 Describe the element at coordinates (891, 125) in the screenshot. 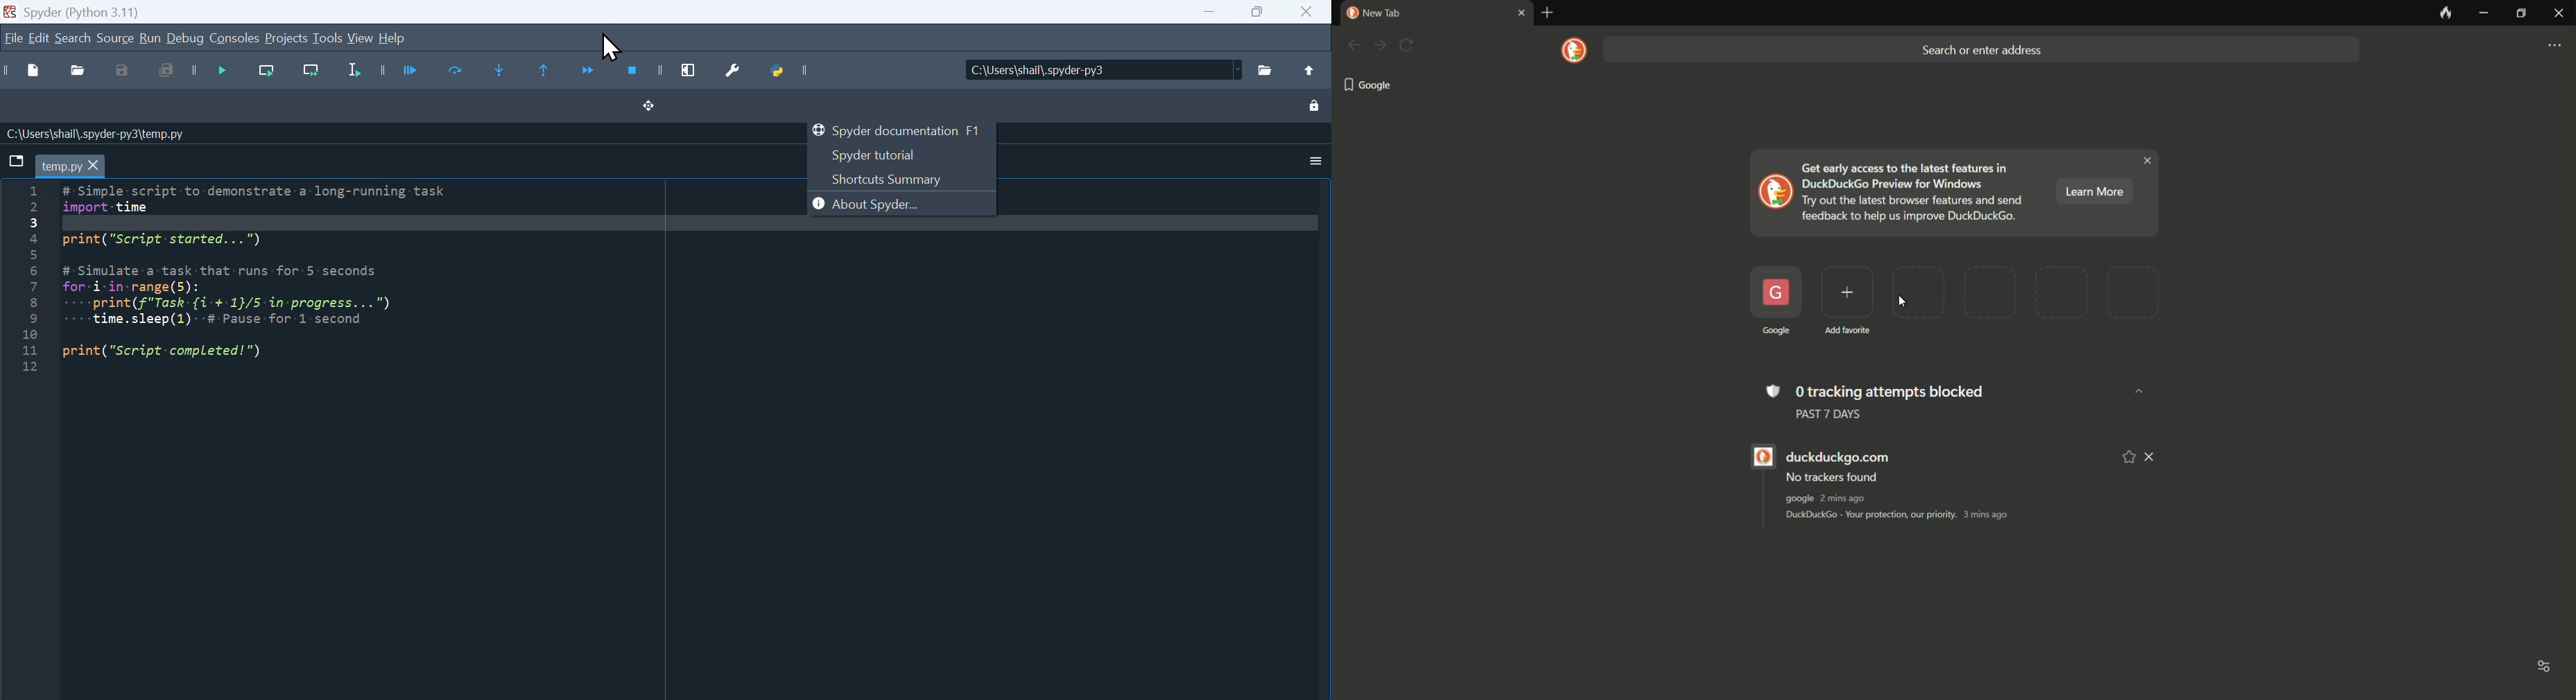

I see `Spyder documentation F1` at that location.